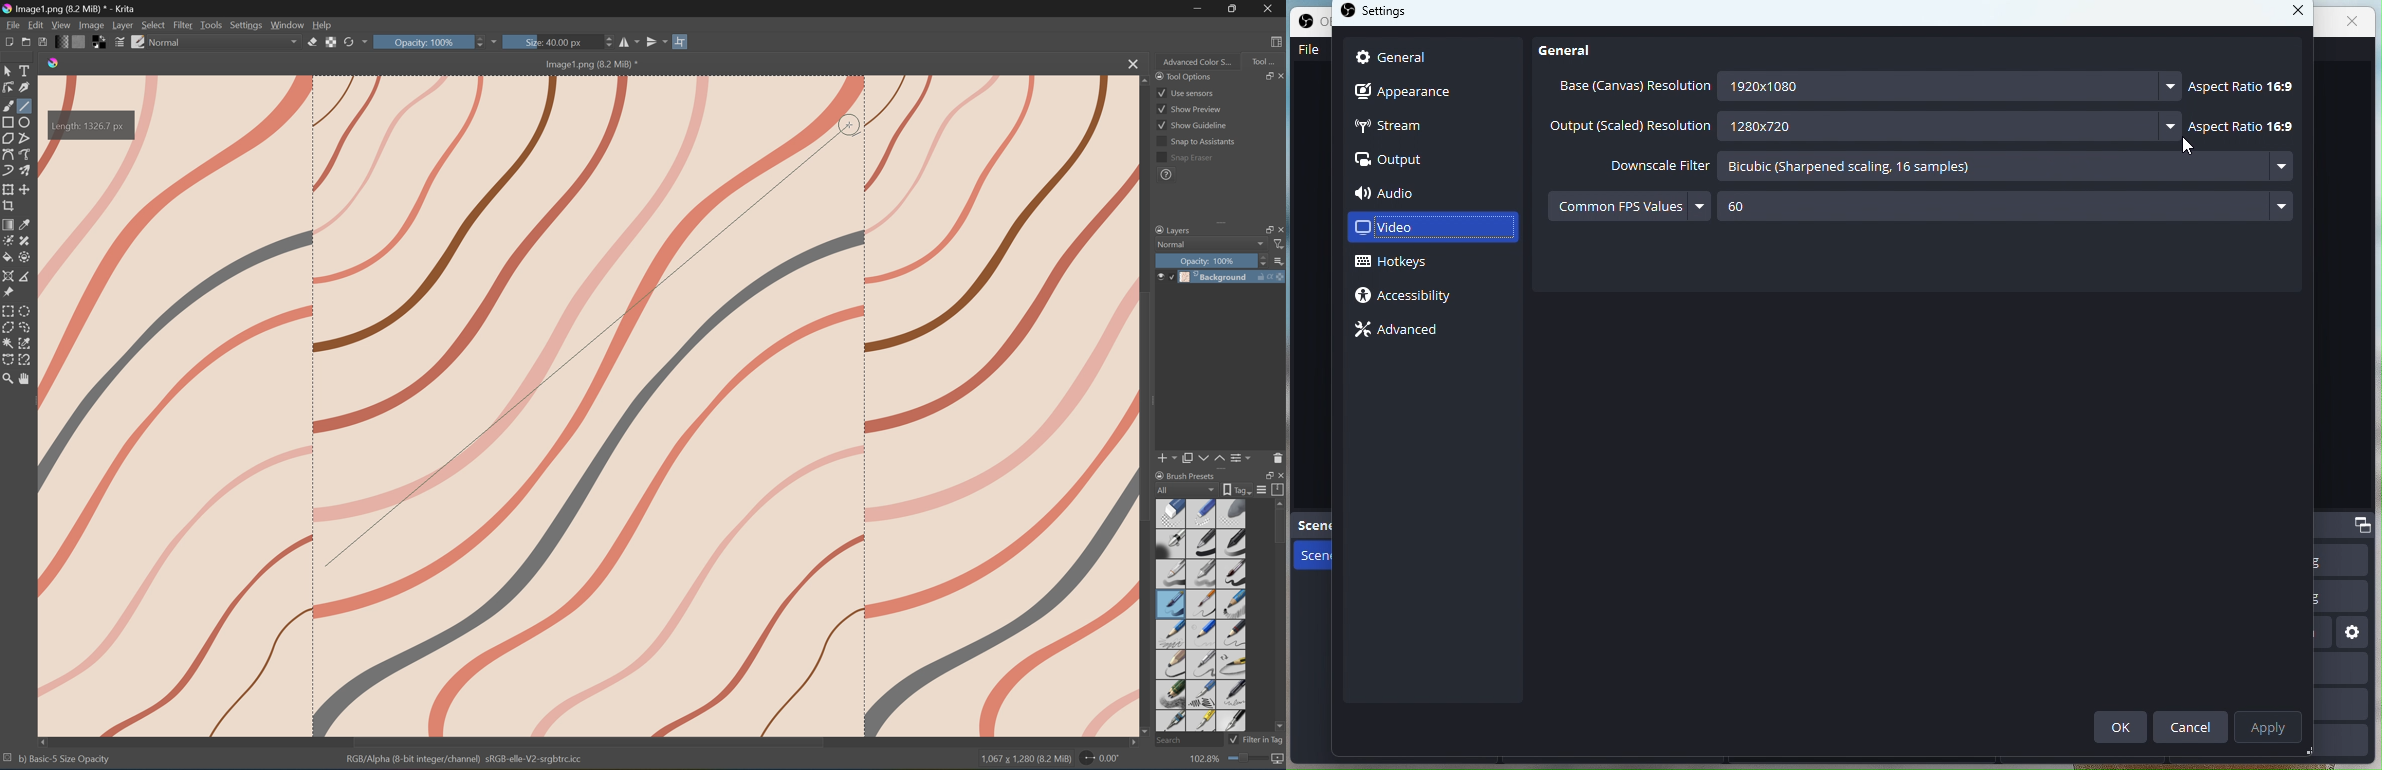 This screenshot has width=2408, height=784. Describe the element at coordinates (1429, 127) in the screenshot. I see `Stream` at that location.